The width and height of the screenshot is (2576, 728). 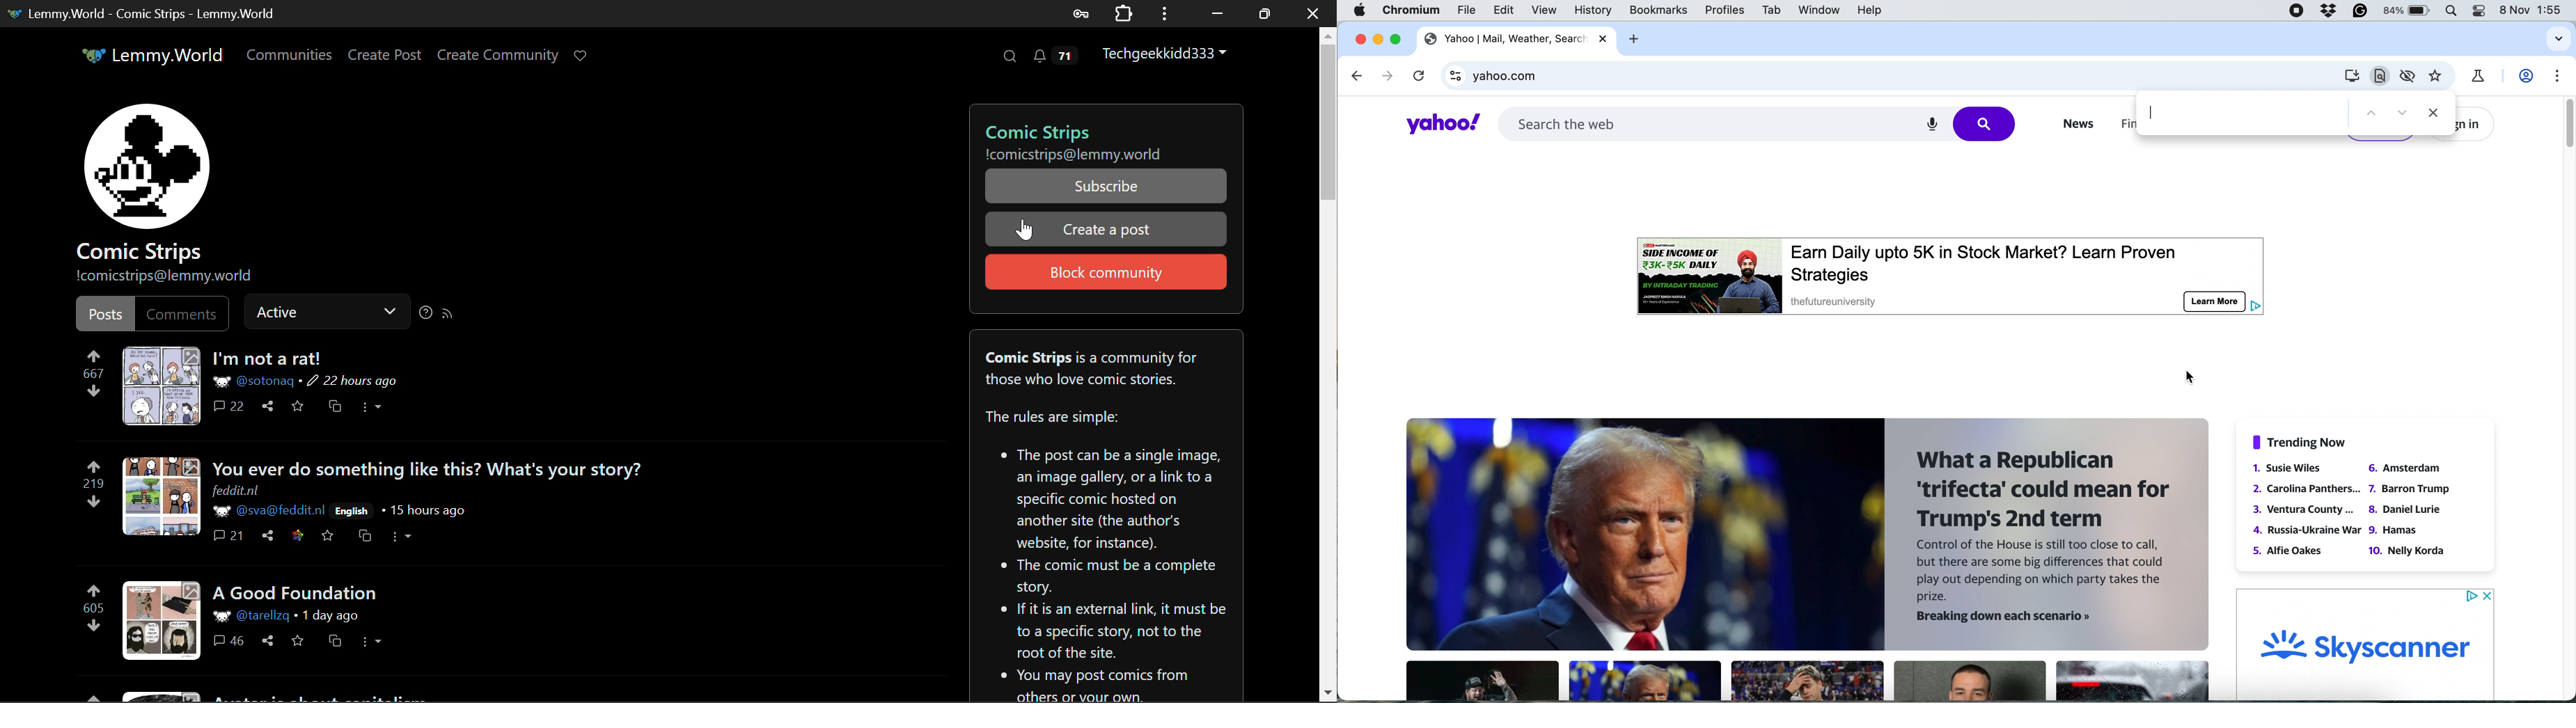 I want to click on find in page, so click(x=2241, y=115).